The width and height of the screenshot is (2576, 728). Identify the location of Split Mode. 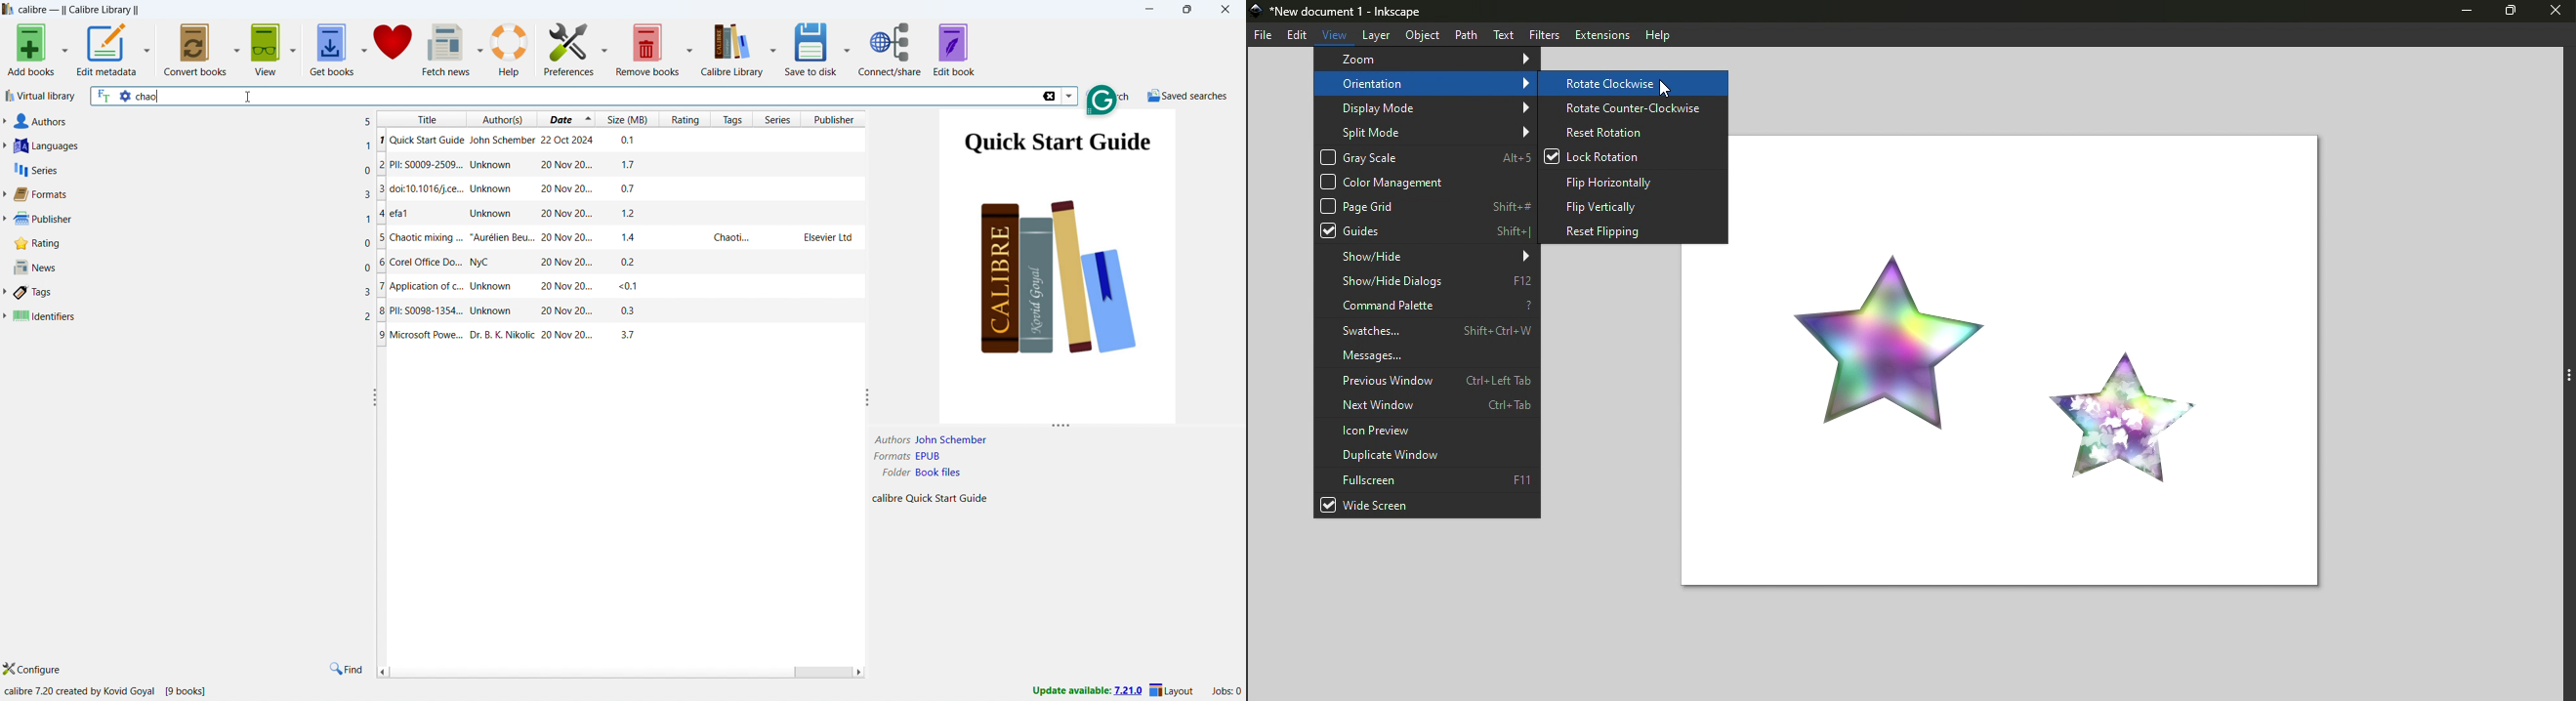
(1424, 131).